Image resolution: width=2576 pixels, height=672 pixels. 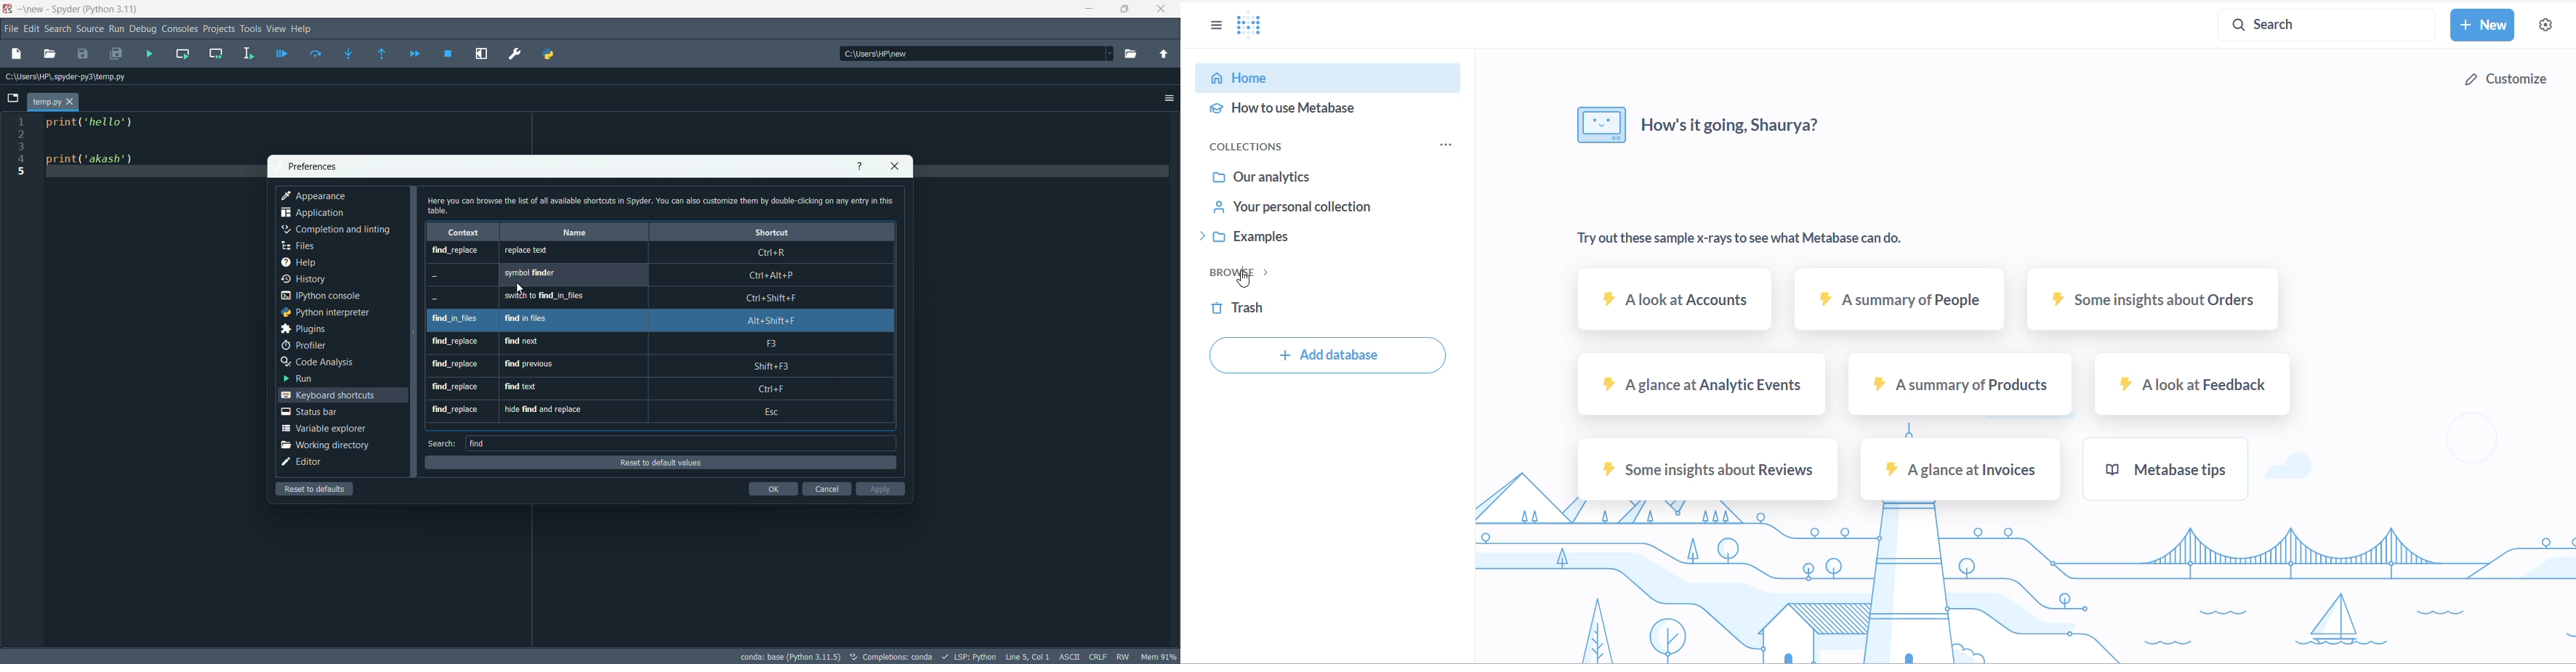 What do you see at coordinates (328, 396) in the screenshot?
I see `keyboard shortcuts` at bounding box center [328, 396].